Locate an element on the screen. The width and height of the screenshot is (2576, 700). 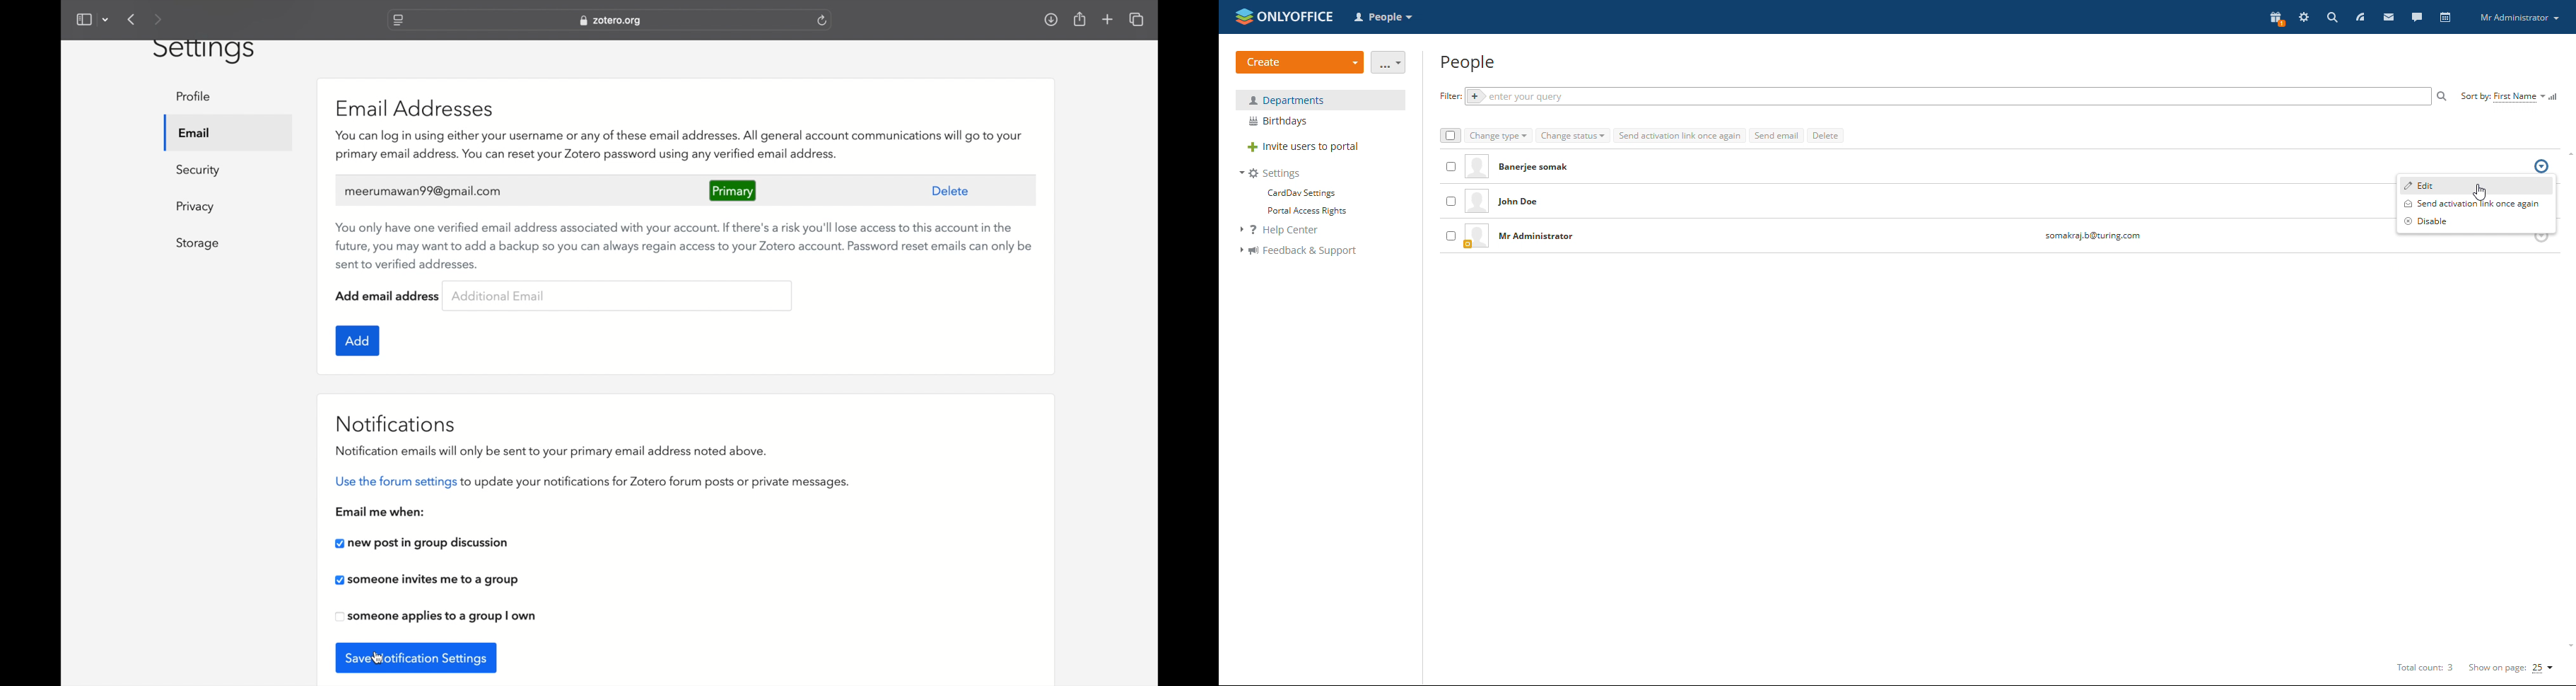
employee email is located at coordinates (2092, 237).